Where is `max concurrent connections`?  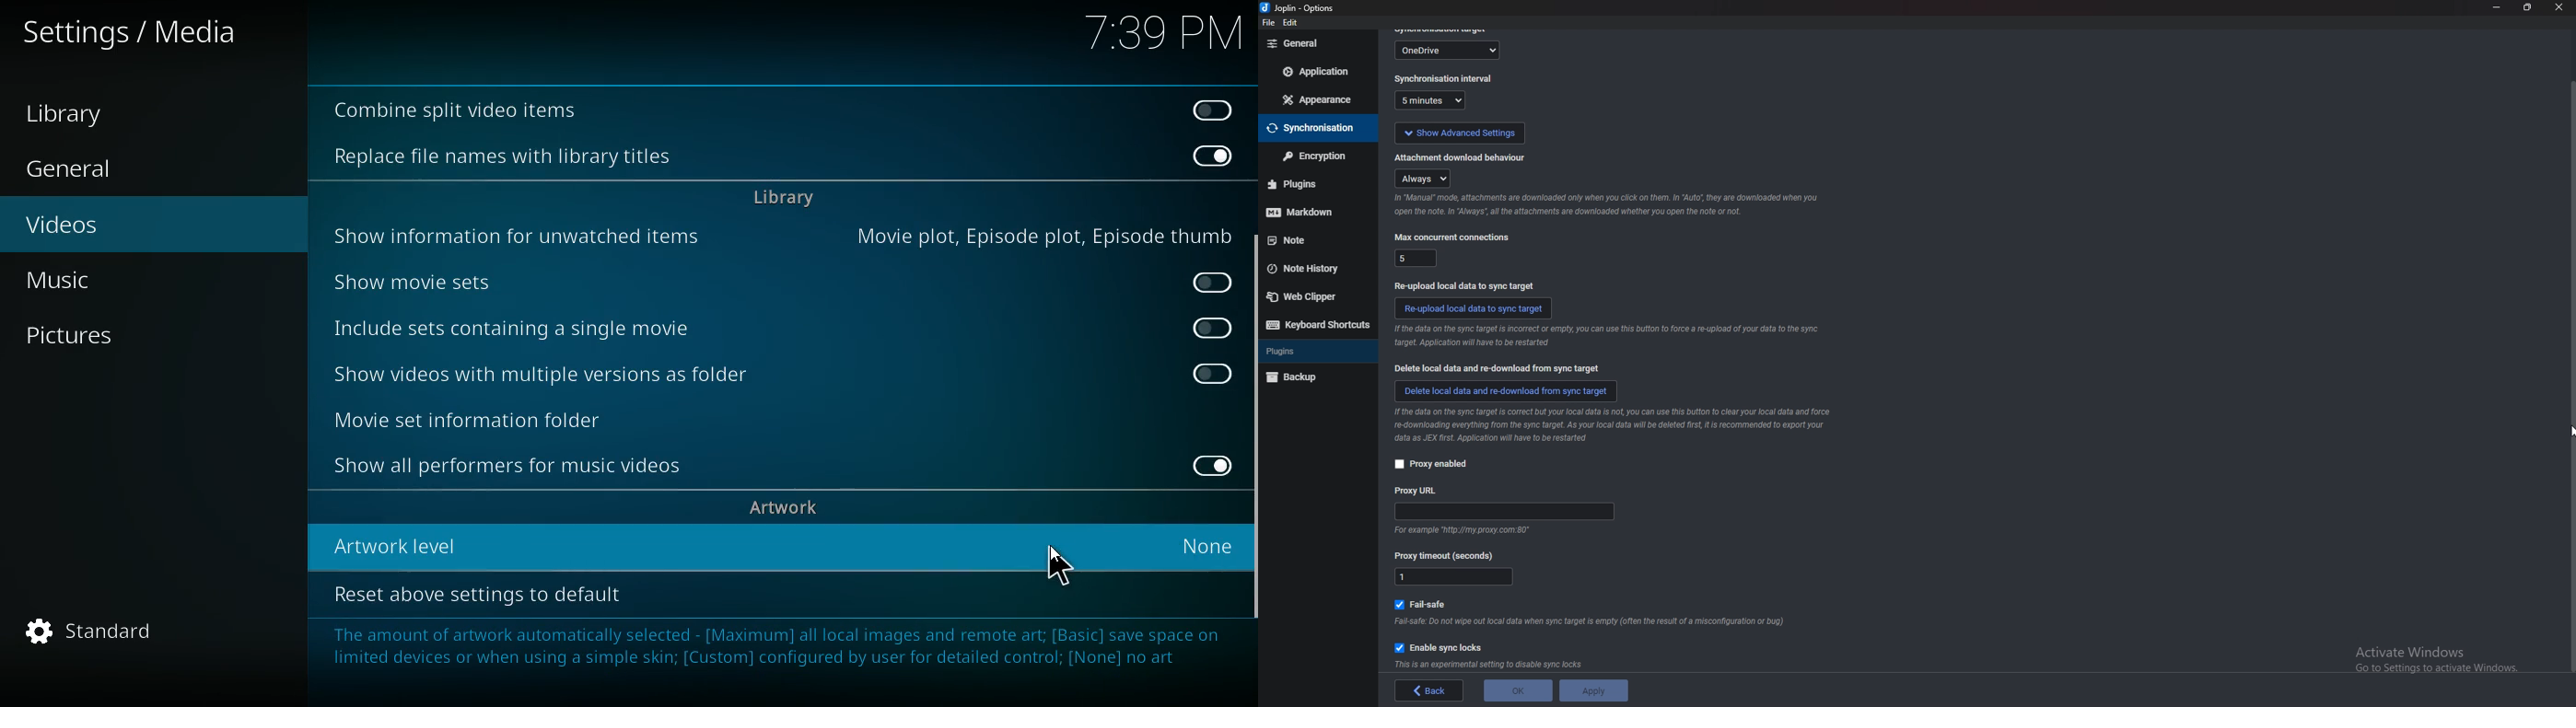 max concurrent connections is located at coordinates (1415, 257).